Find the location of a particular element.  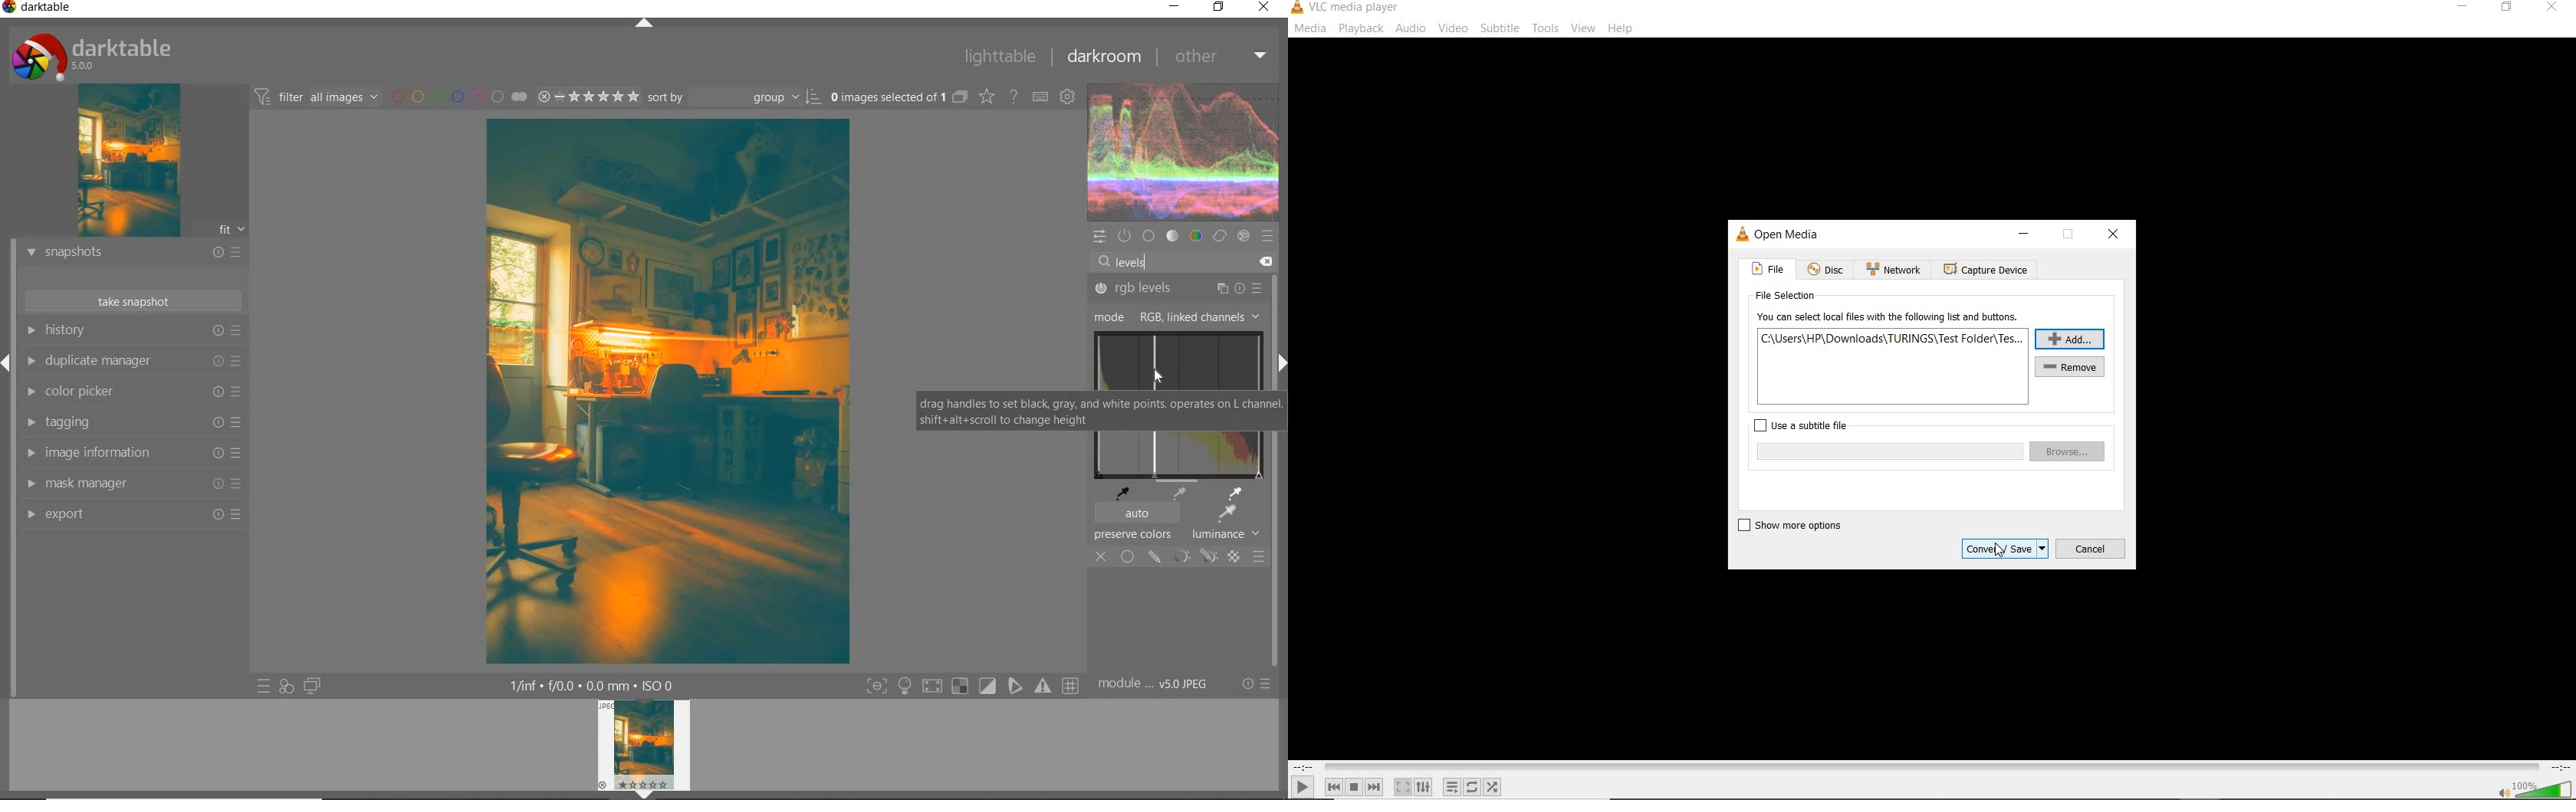

filter by image color is located at coordinates (459, 97).